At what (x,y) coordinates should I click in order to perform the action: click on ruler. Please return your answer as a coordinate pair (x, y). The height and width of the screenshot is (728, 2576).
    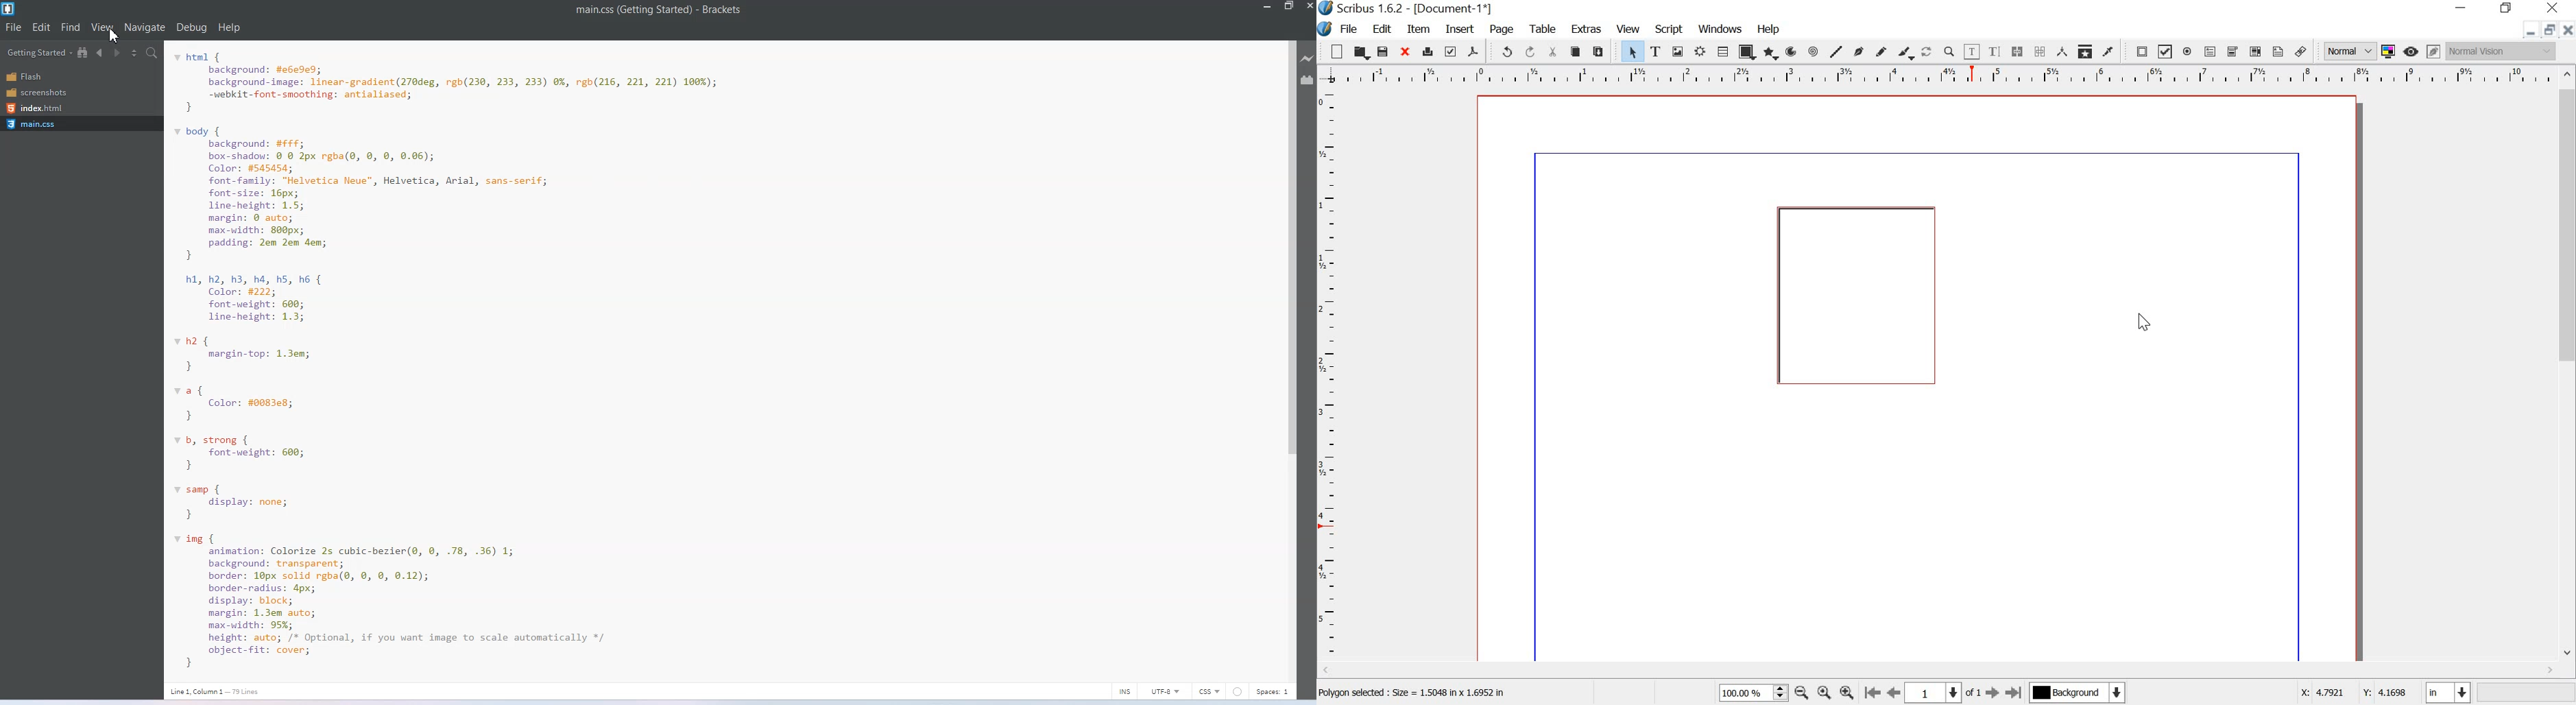
    Looking at the image, I should click on (1937, 75).